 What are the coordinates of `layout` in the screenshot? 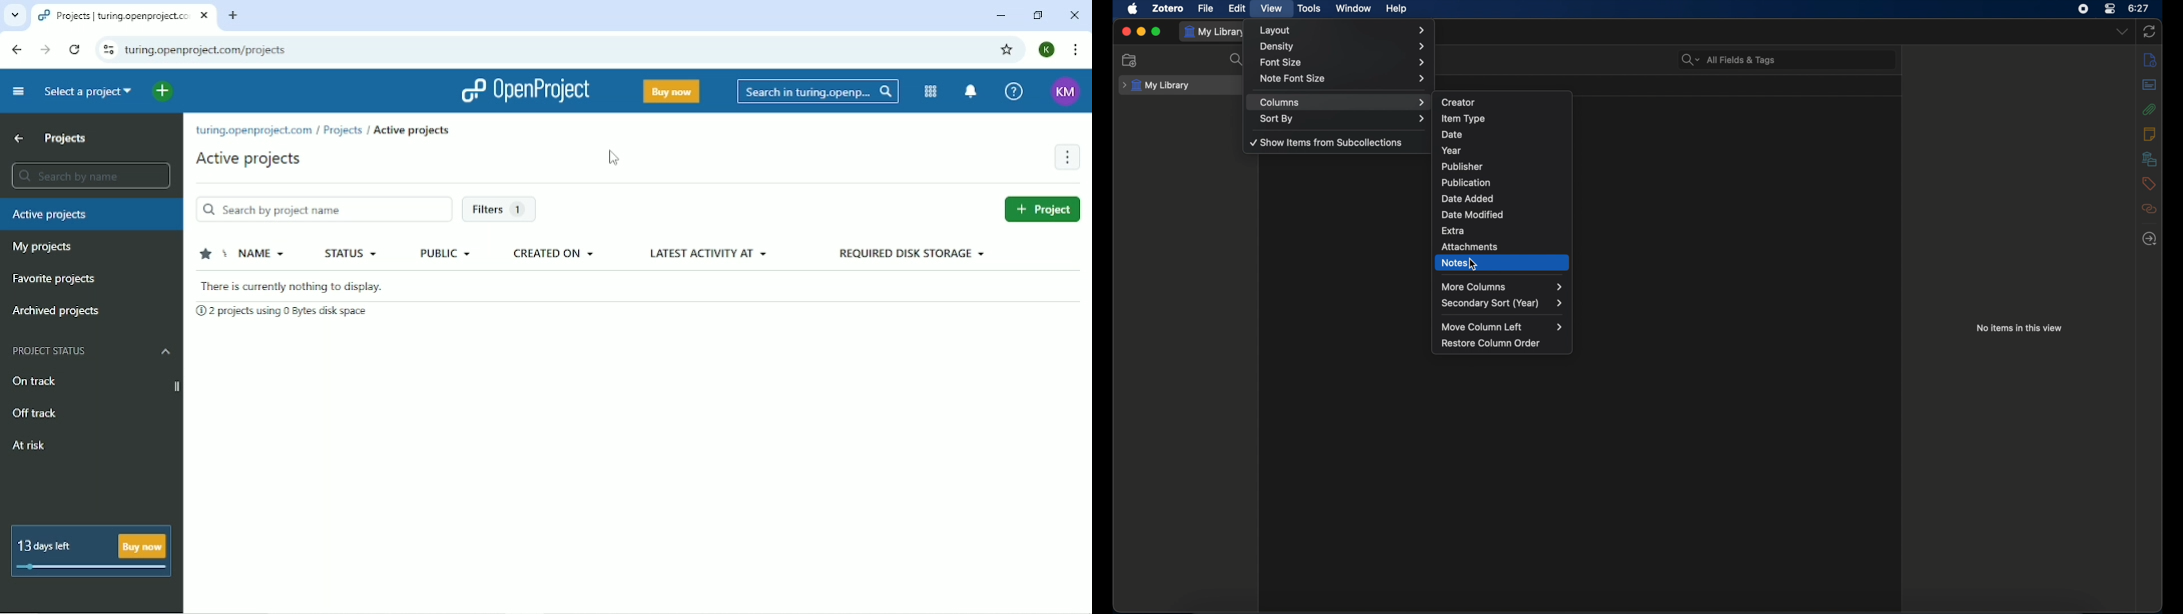 It's located at (1342, 30).